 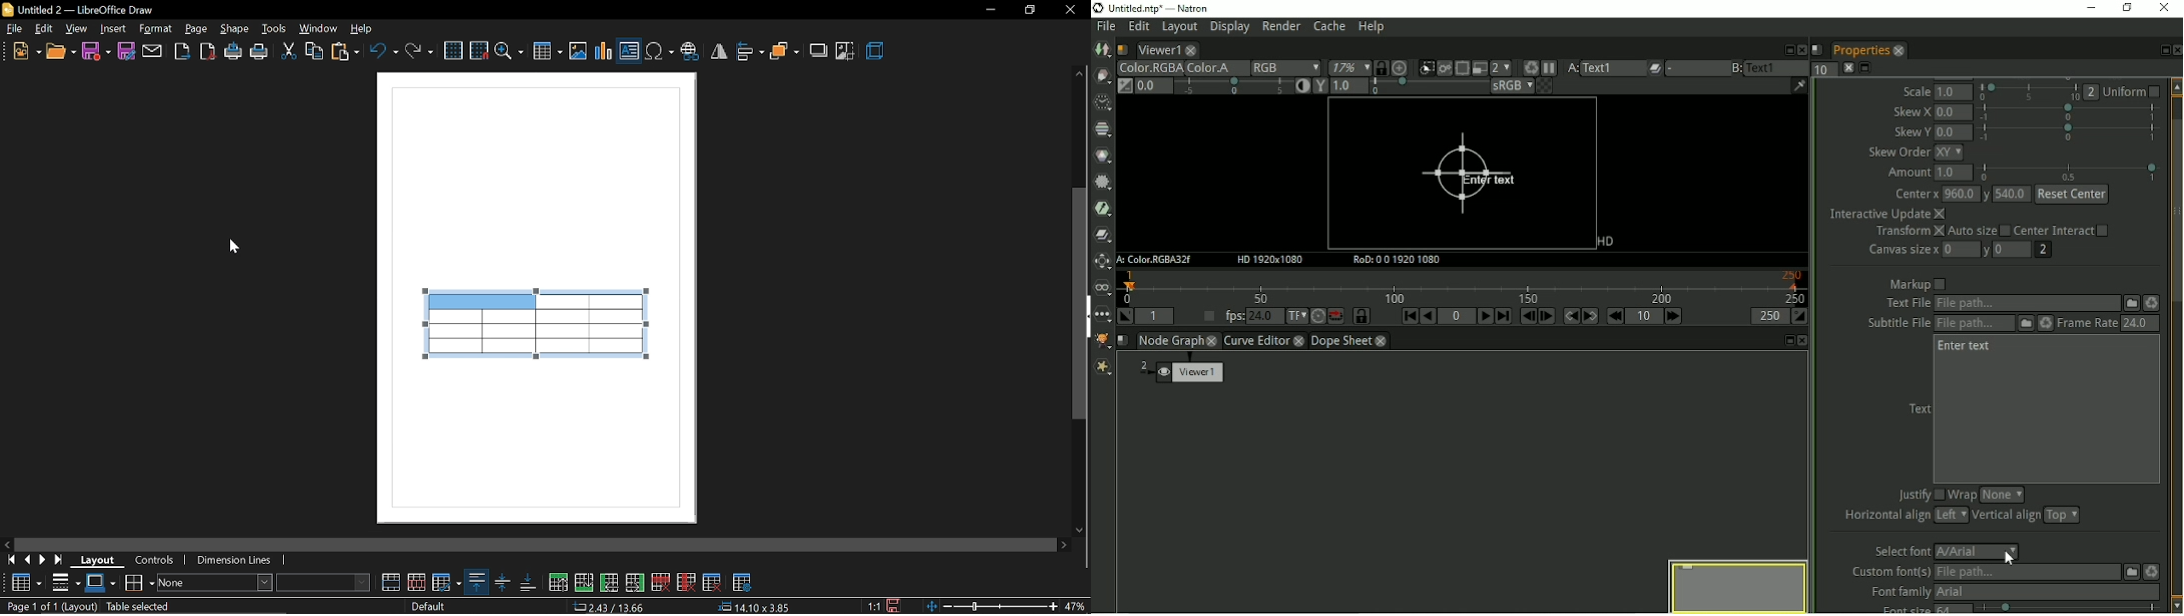 What do you see at coordinates (661, 582) in the screenshot?
I see `delete row` at bounding box center [661, 582].